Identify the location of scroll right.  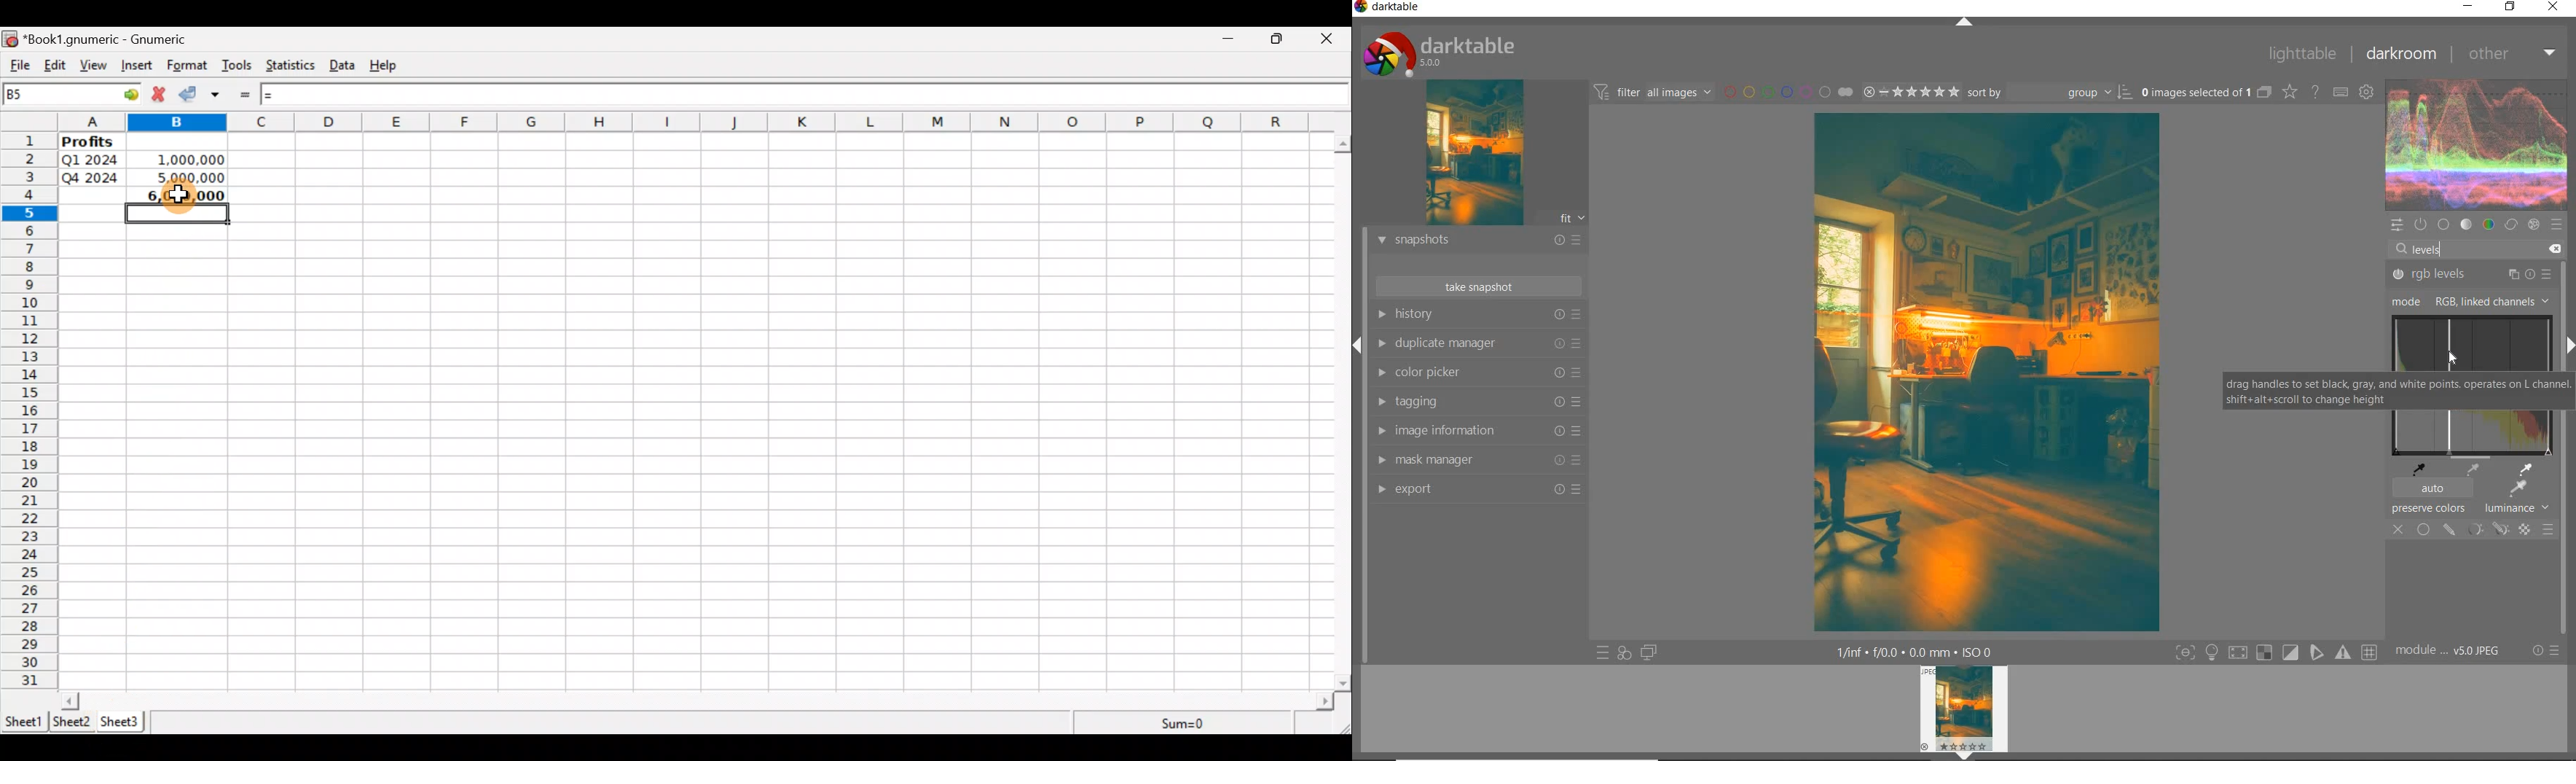
(1325, 702).